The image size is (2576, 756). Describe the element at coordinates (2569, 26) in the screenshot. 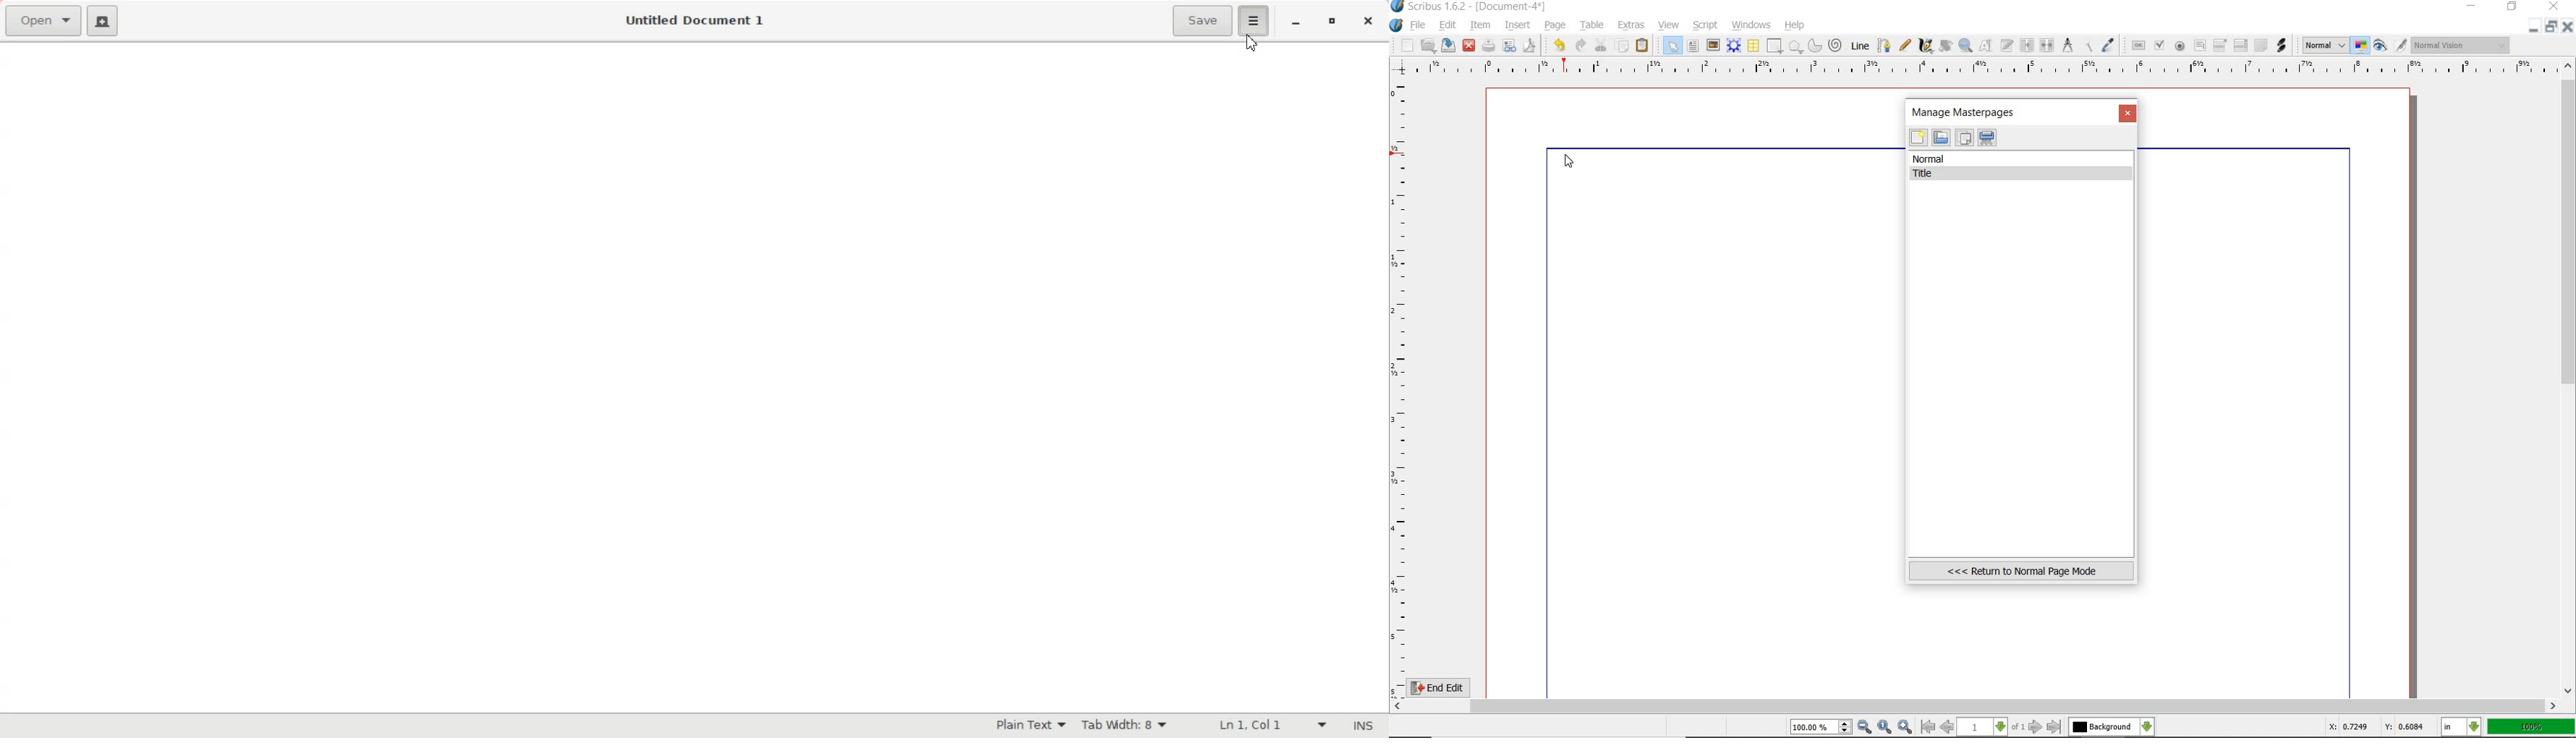

I see `close` at that location.